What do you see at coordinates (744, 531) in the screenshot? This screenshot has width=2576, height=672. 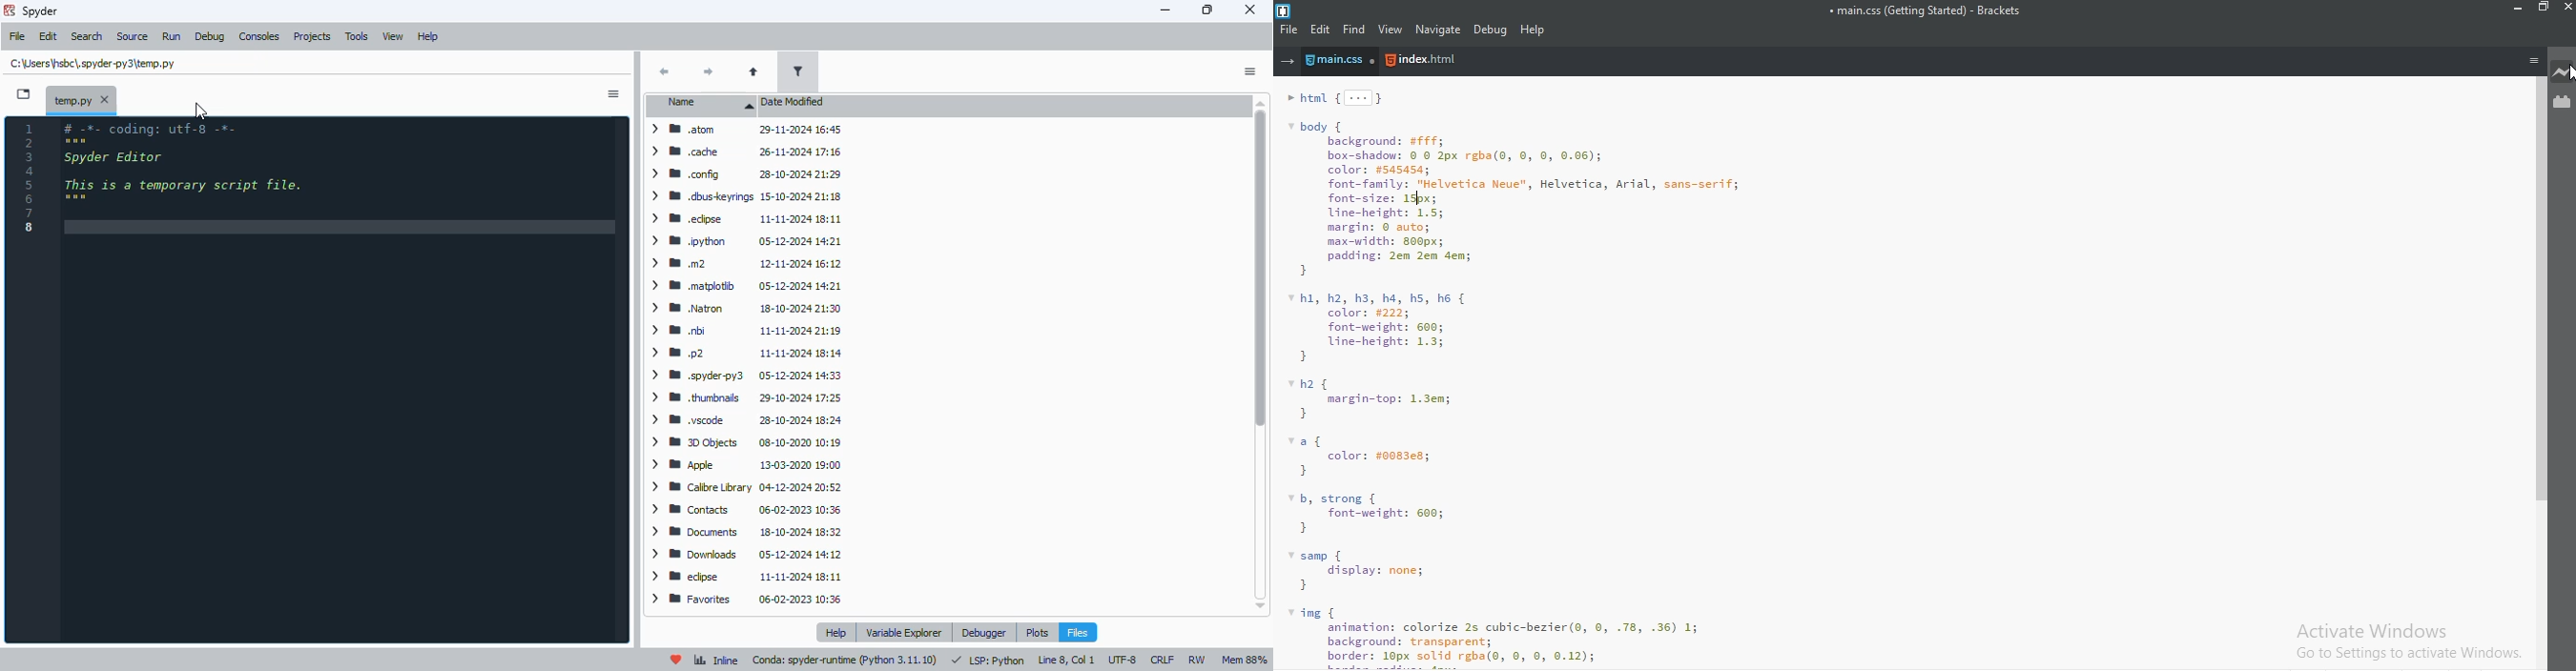 I see `> BB Documents 18-10-2024 18:32` at bounding box center [744, 531].